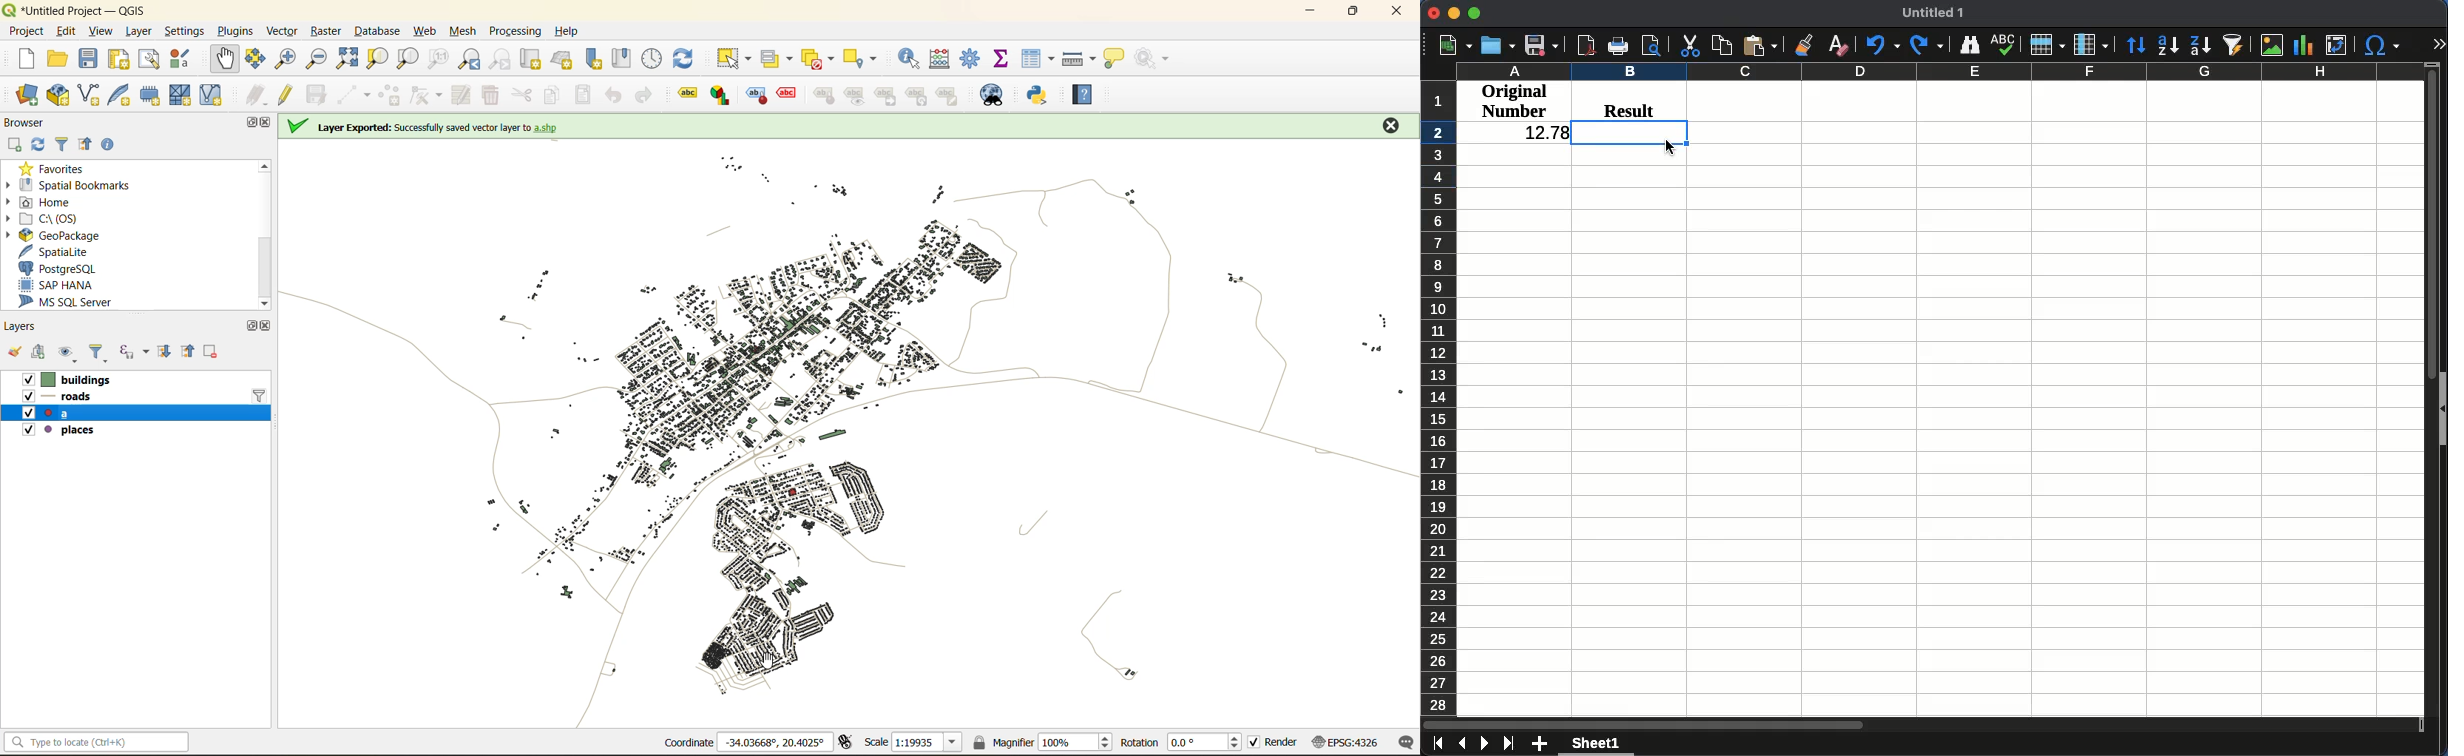 This screenshot has width=2464, height=756. Describe the element at coordinates (564, 60) in the screenshot. I see `new 3d map view` at that location.